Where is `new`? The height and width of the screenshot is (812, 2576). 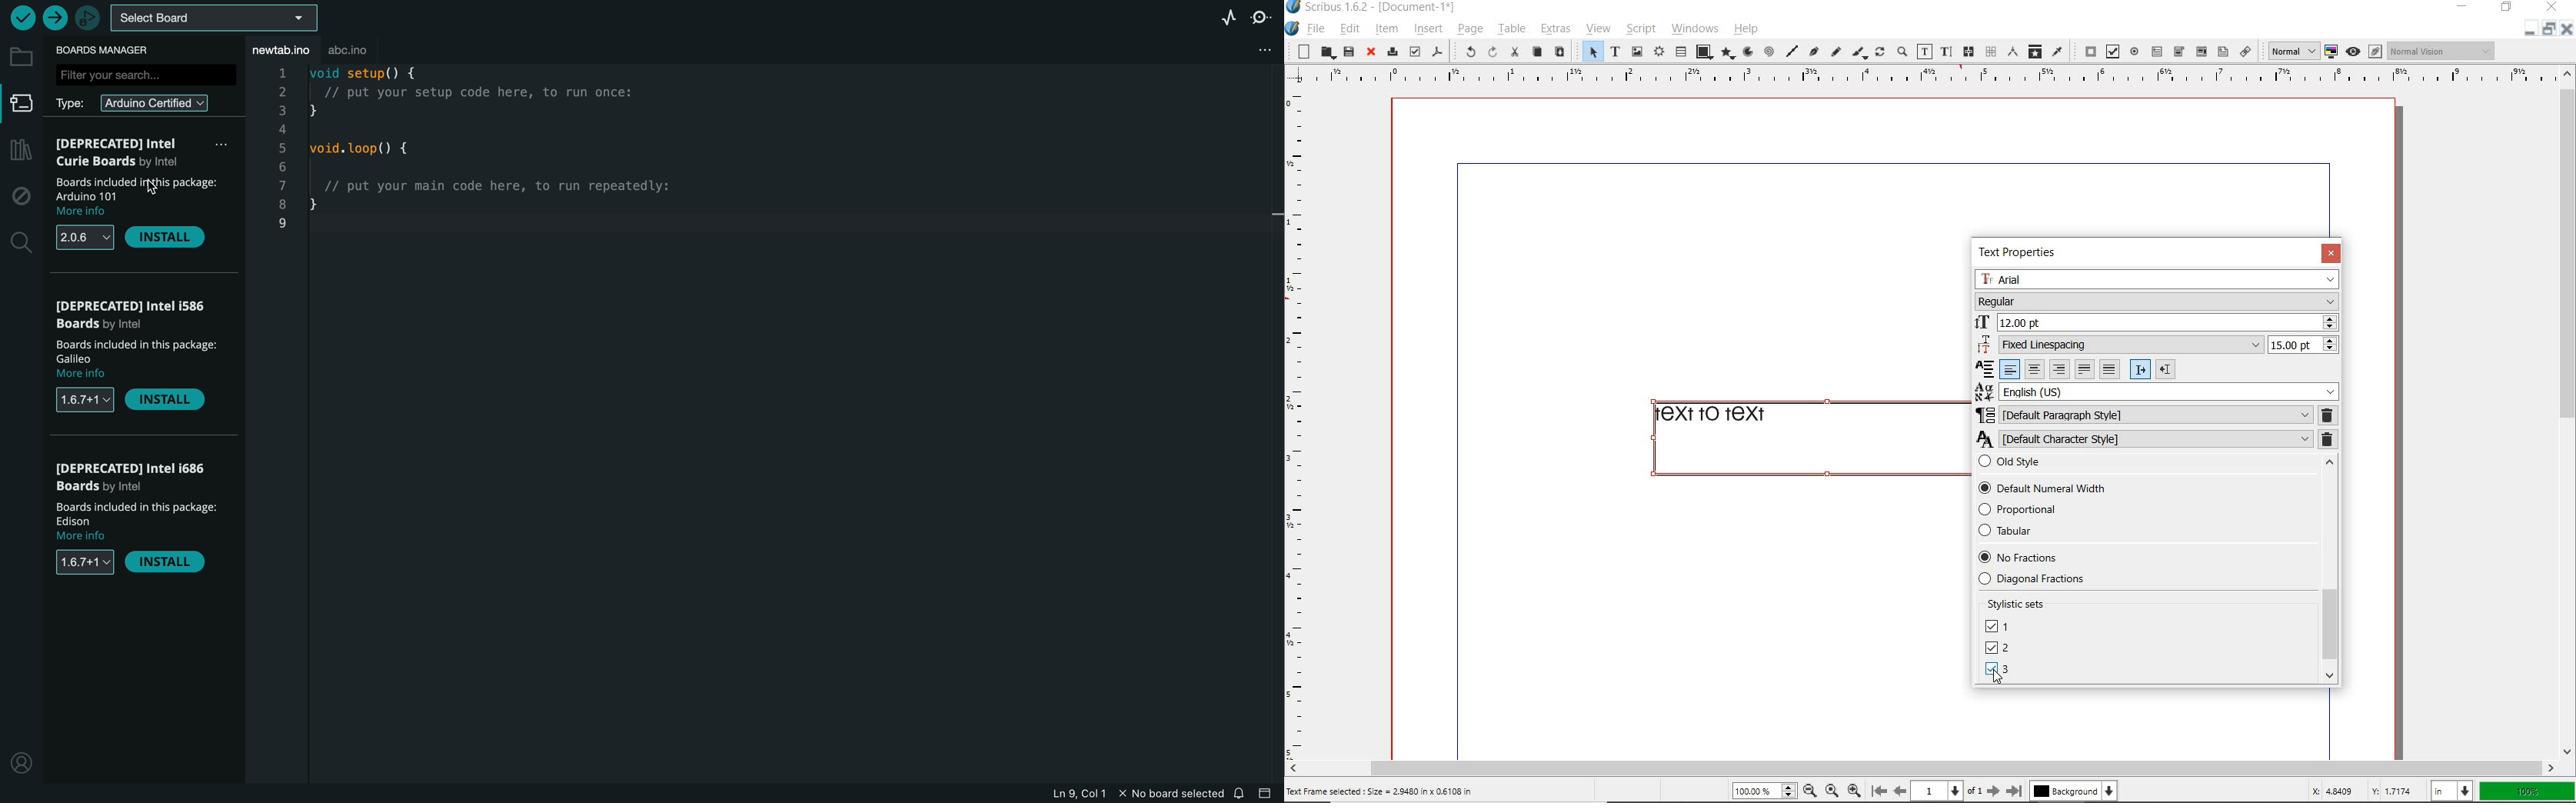
new is located at coordinates (1300, 51).